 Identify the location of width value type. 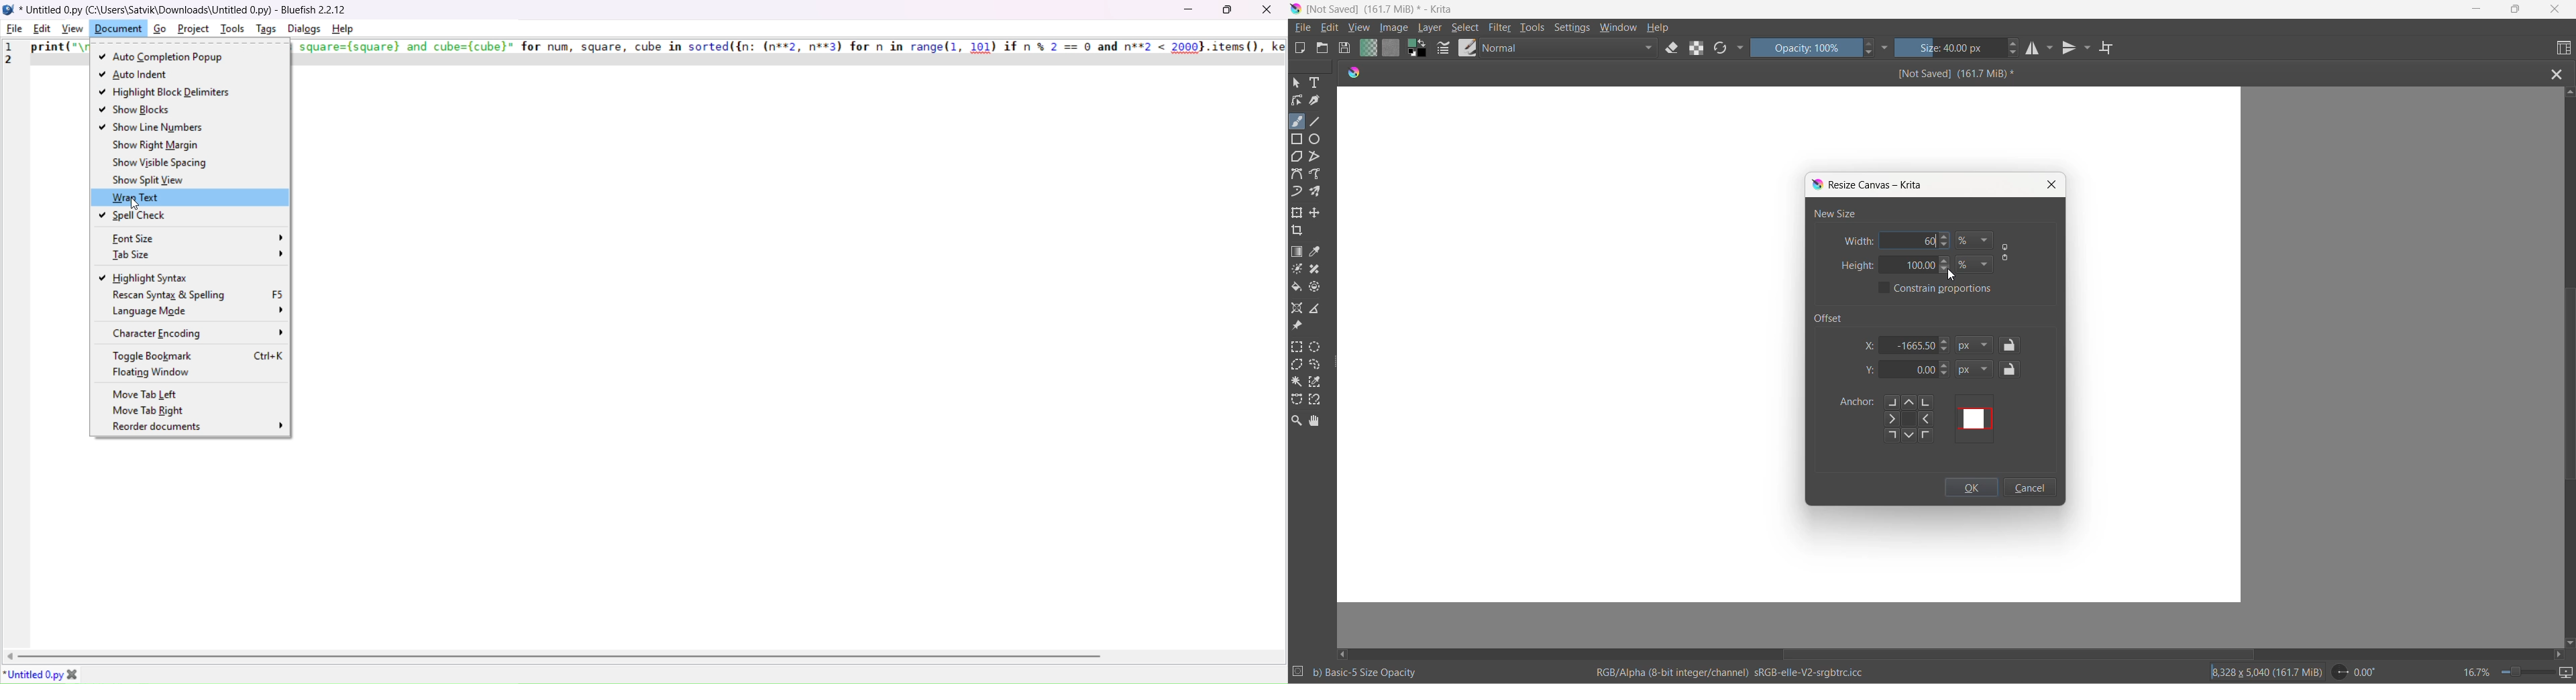
(1976, 241).